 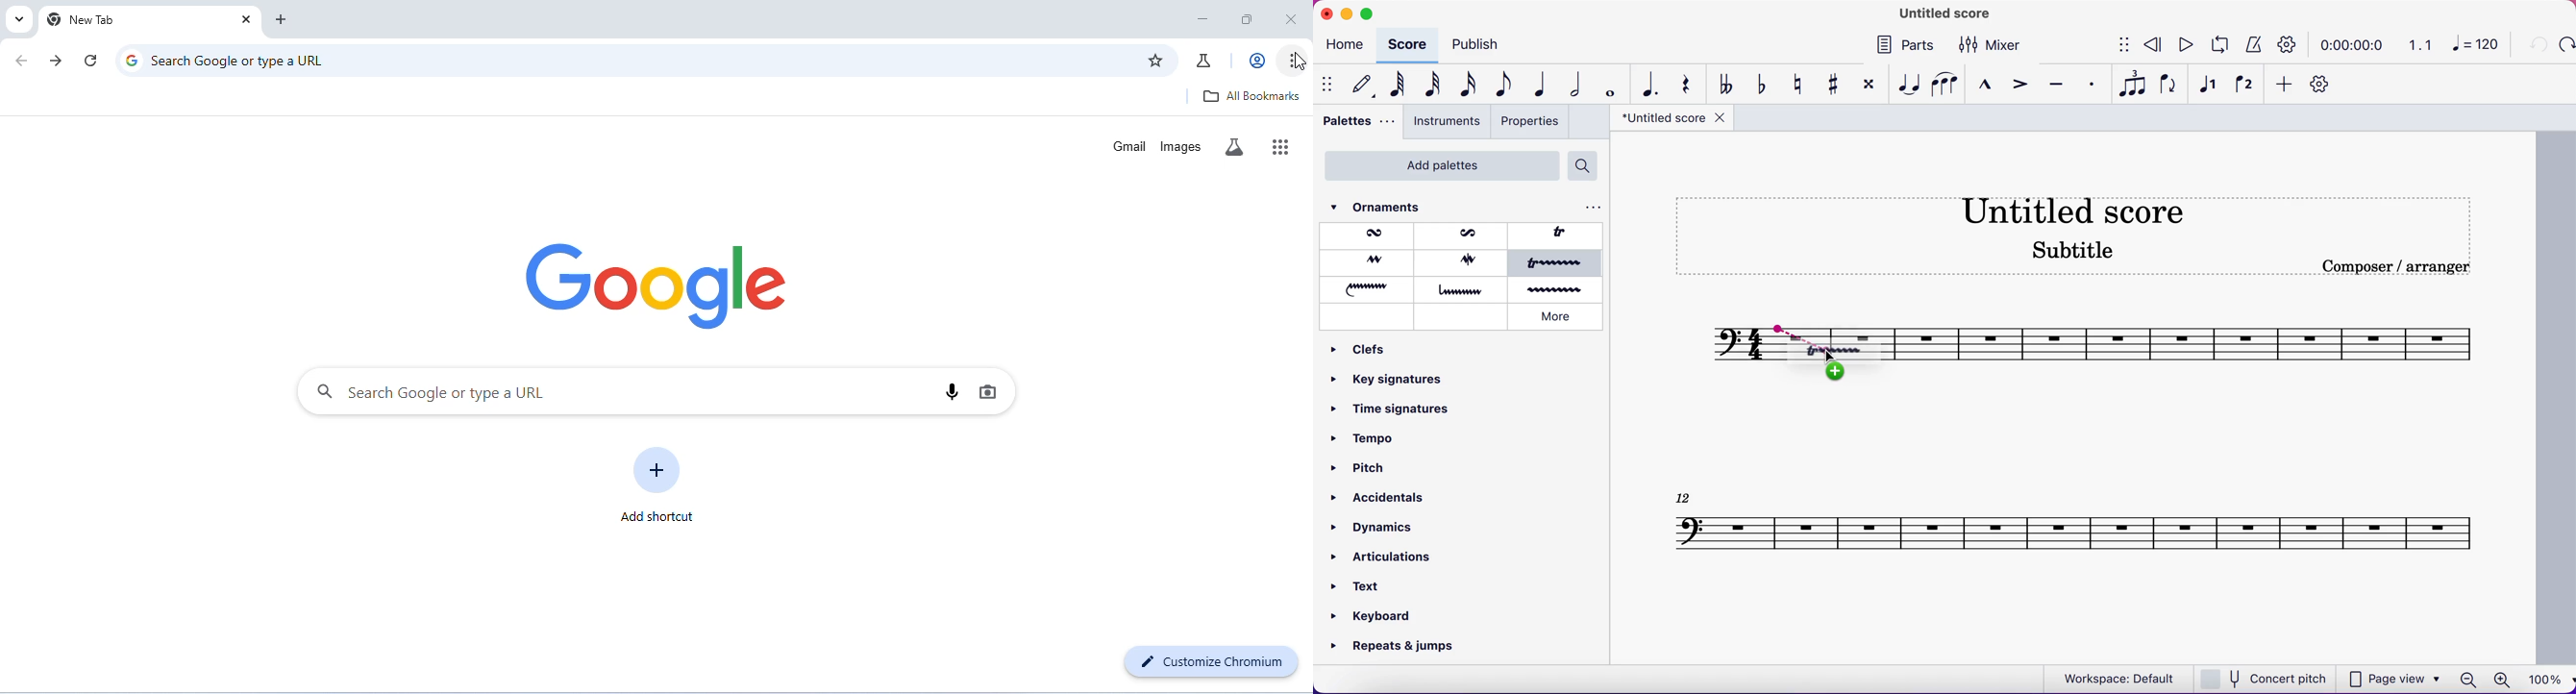 What do you see at coordinates (2058, 83) in the screenshot?
I see `tenuto` at bounding box center [2058, 83].